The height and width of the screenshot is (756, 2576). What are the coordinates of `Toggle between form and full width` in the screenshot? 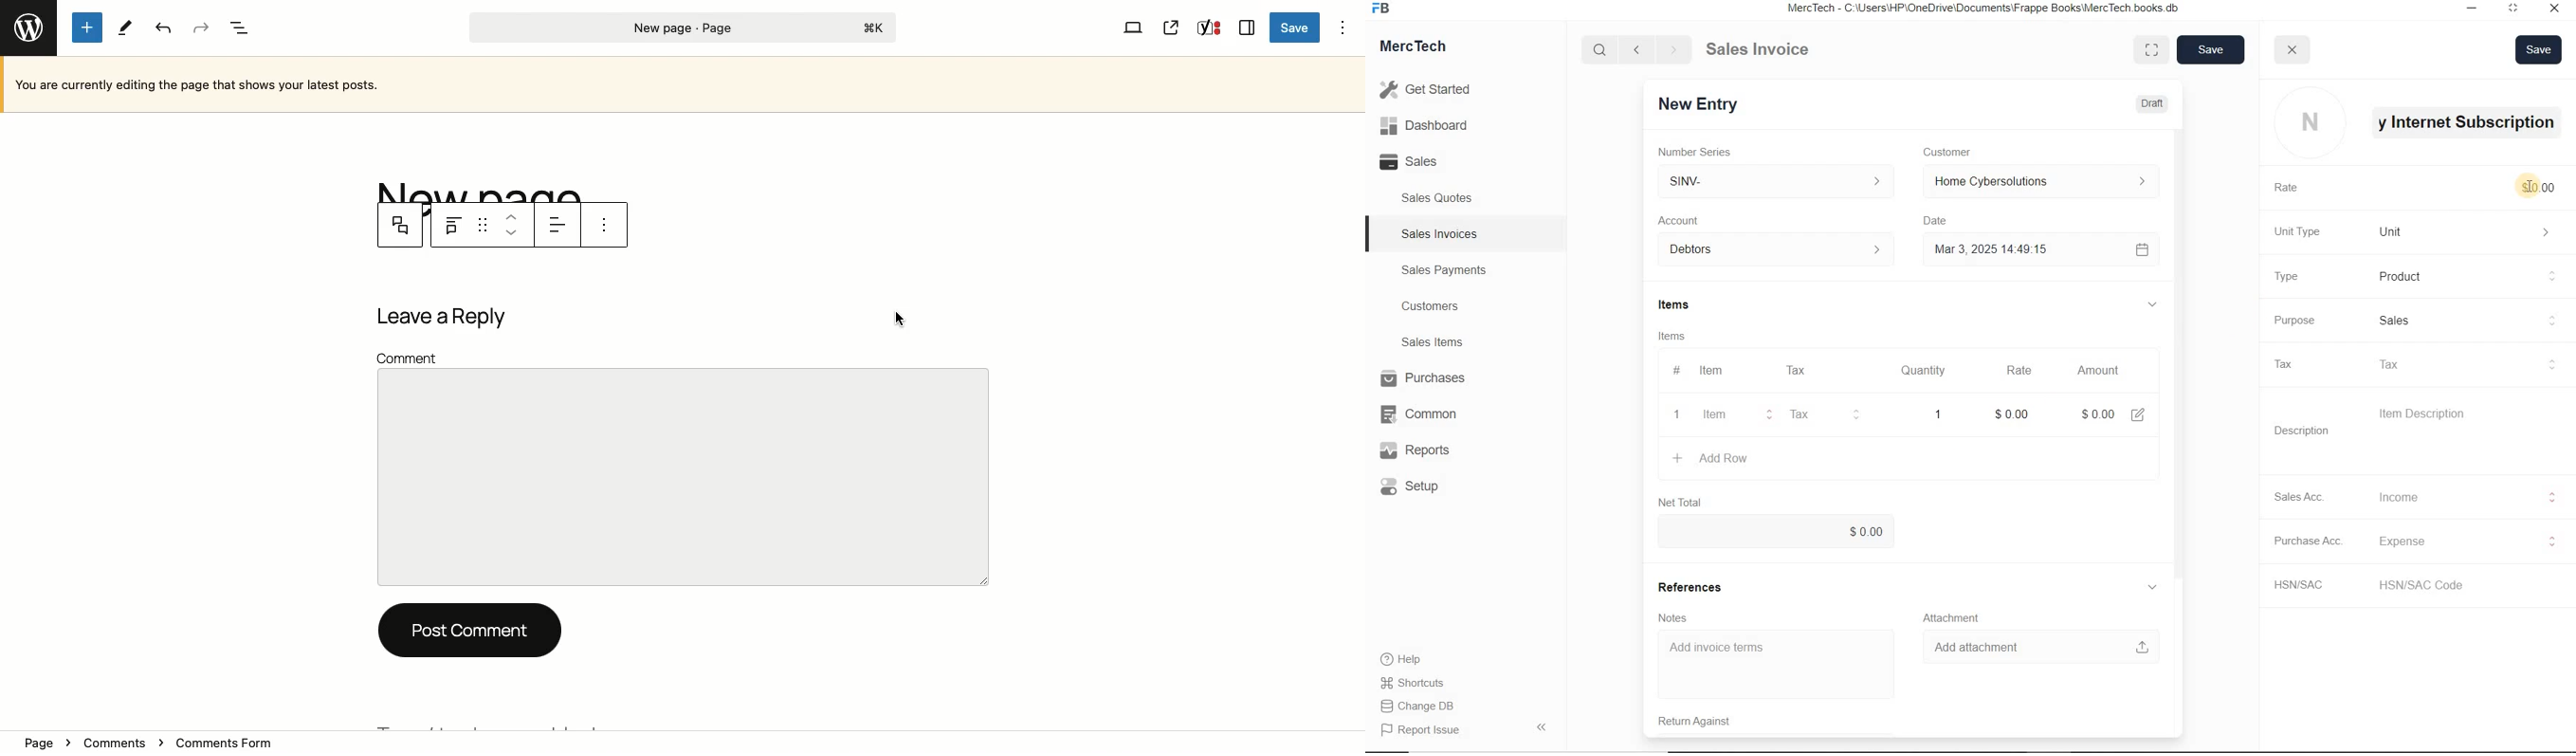 It's located at (2153, 50).